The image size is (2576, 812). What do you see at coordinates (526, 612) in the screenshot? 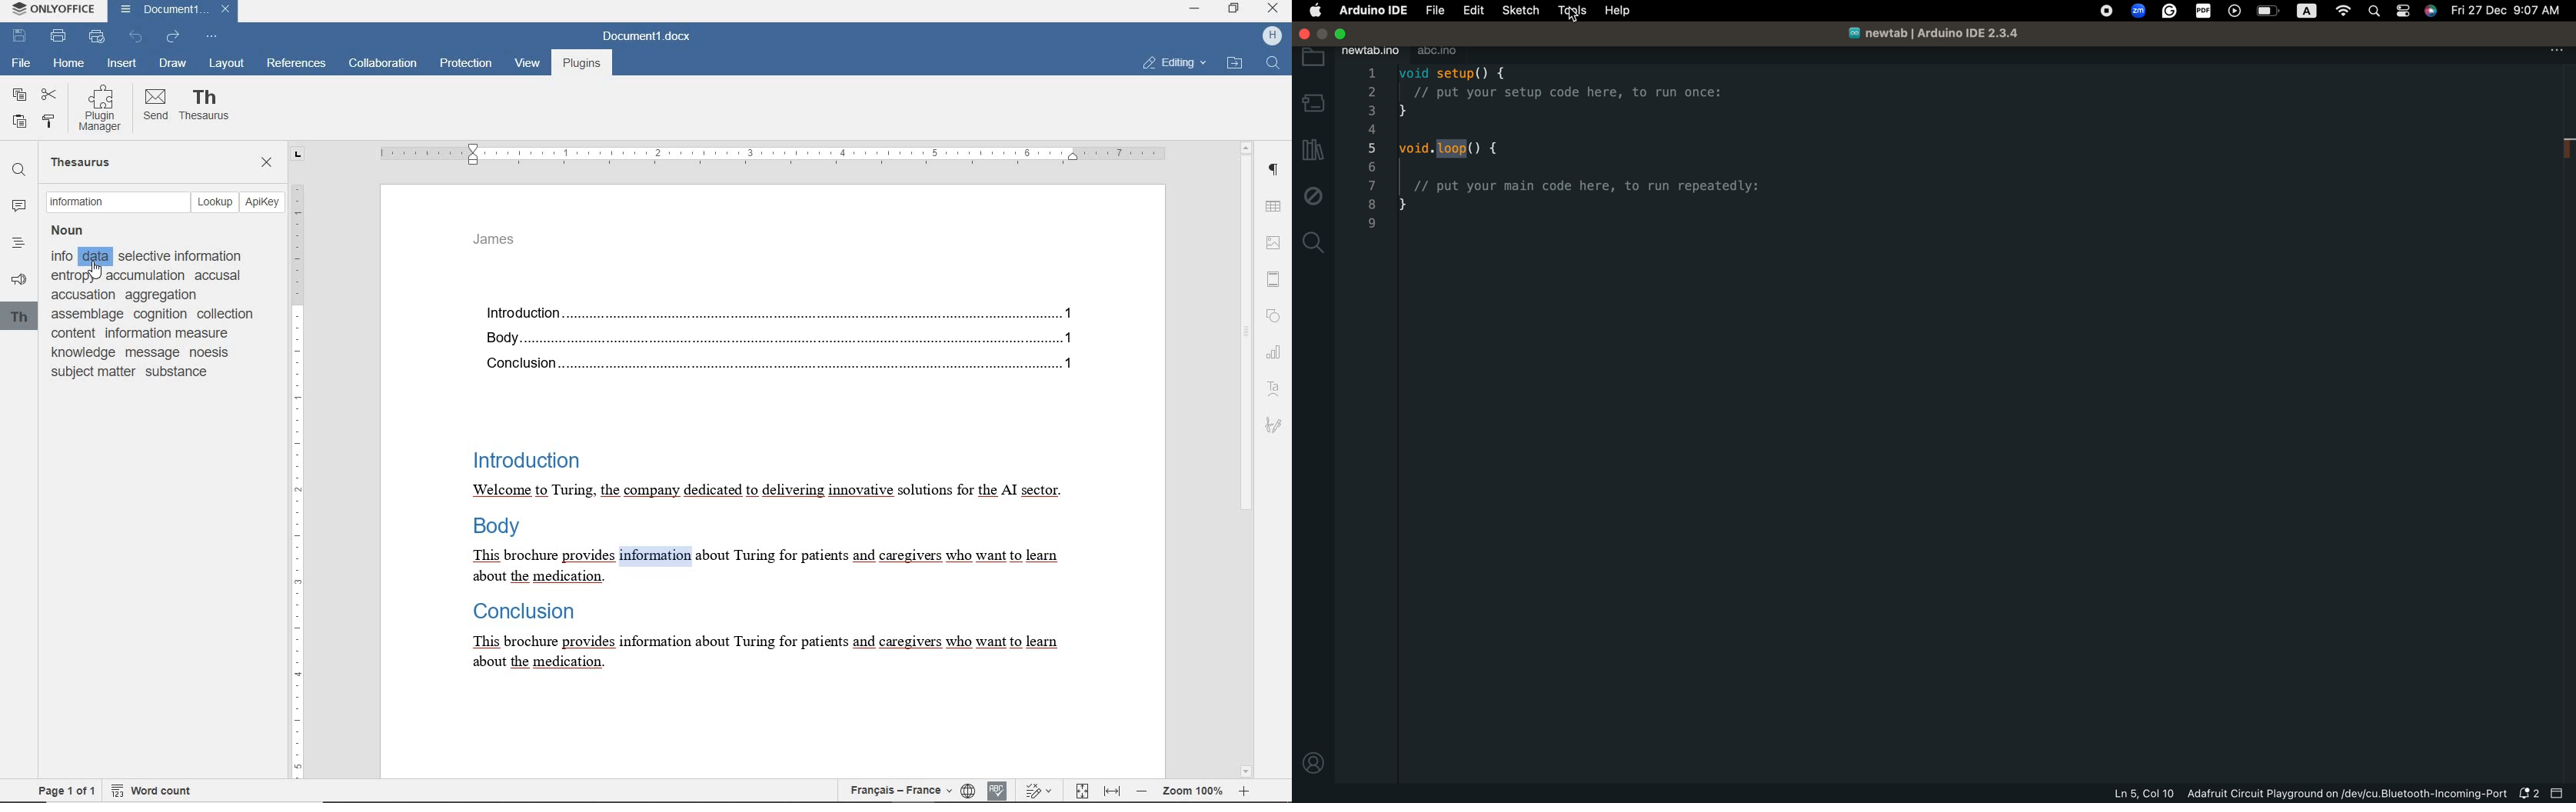
I see `Conclusion` at bounding box center [526, 612].